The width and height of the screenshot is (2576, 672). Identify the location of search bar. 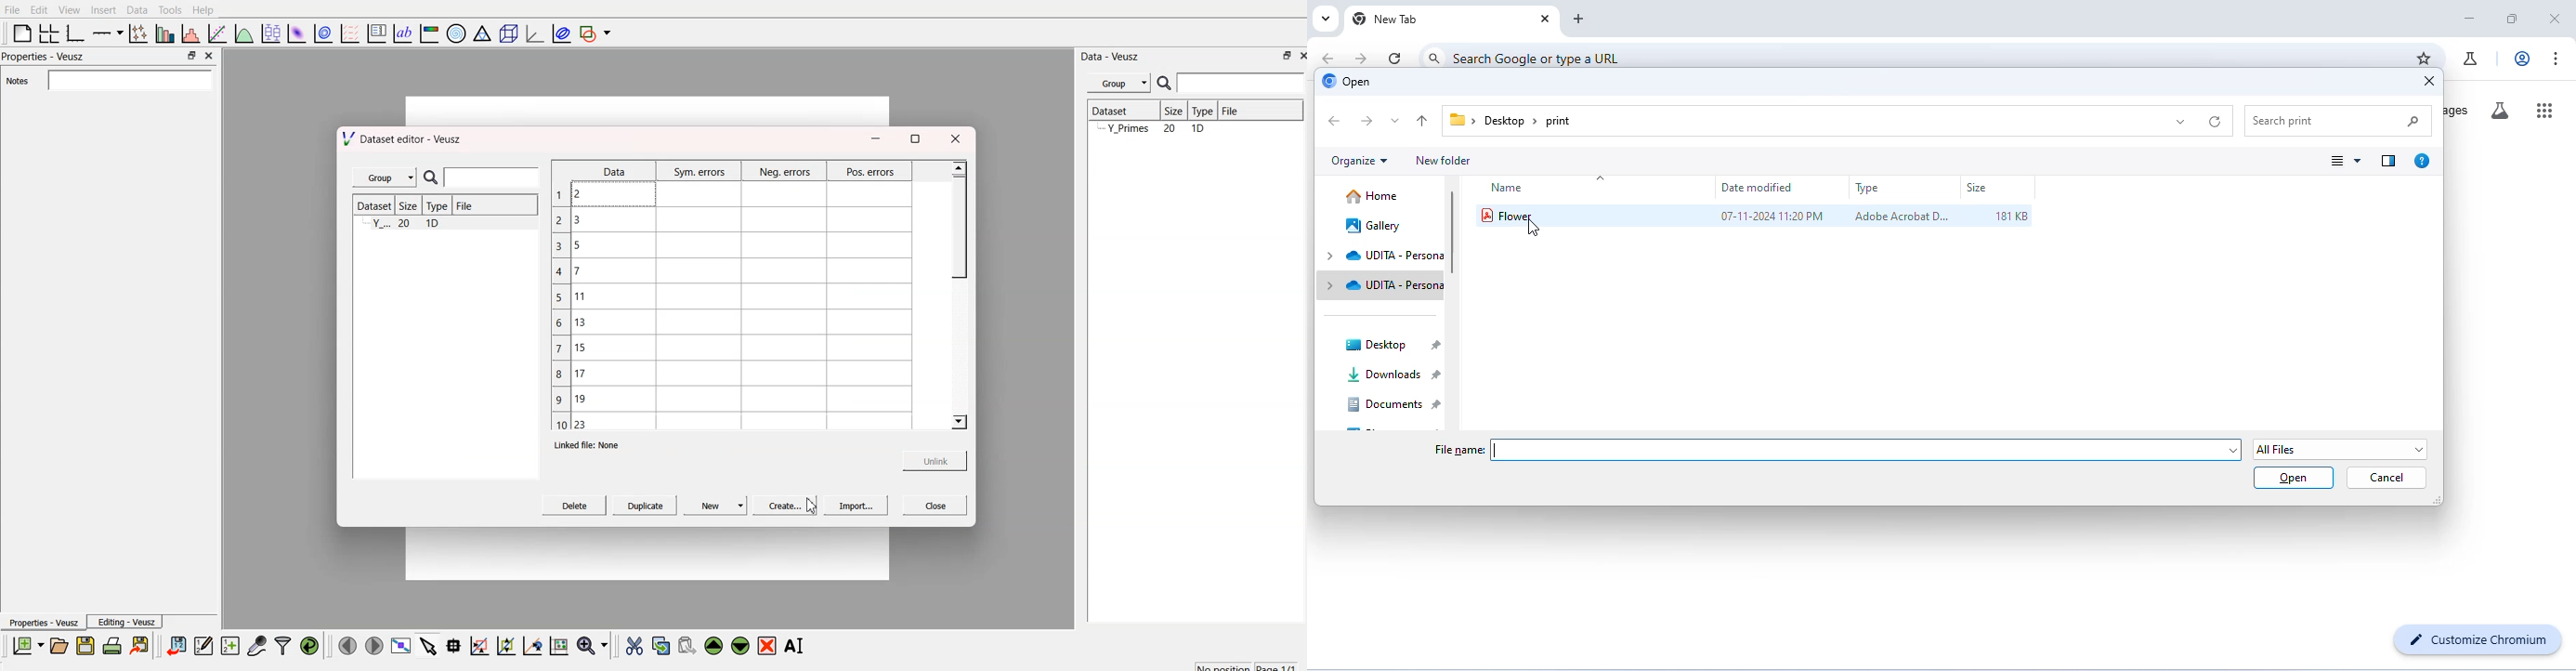
(1242, 83).